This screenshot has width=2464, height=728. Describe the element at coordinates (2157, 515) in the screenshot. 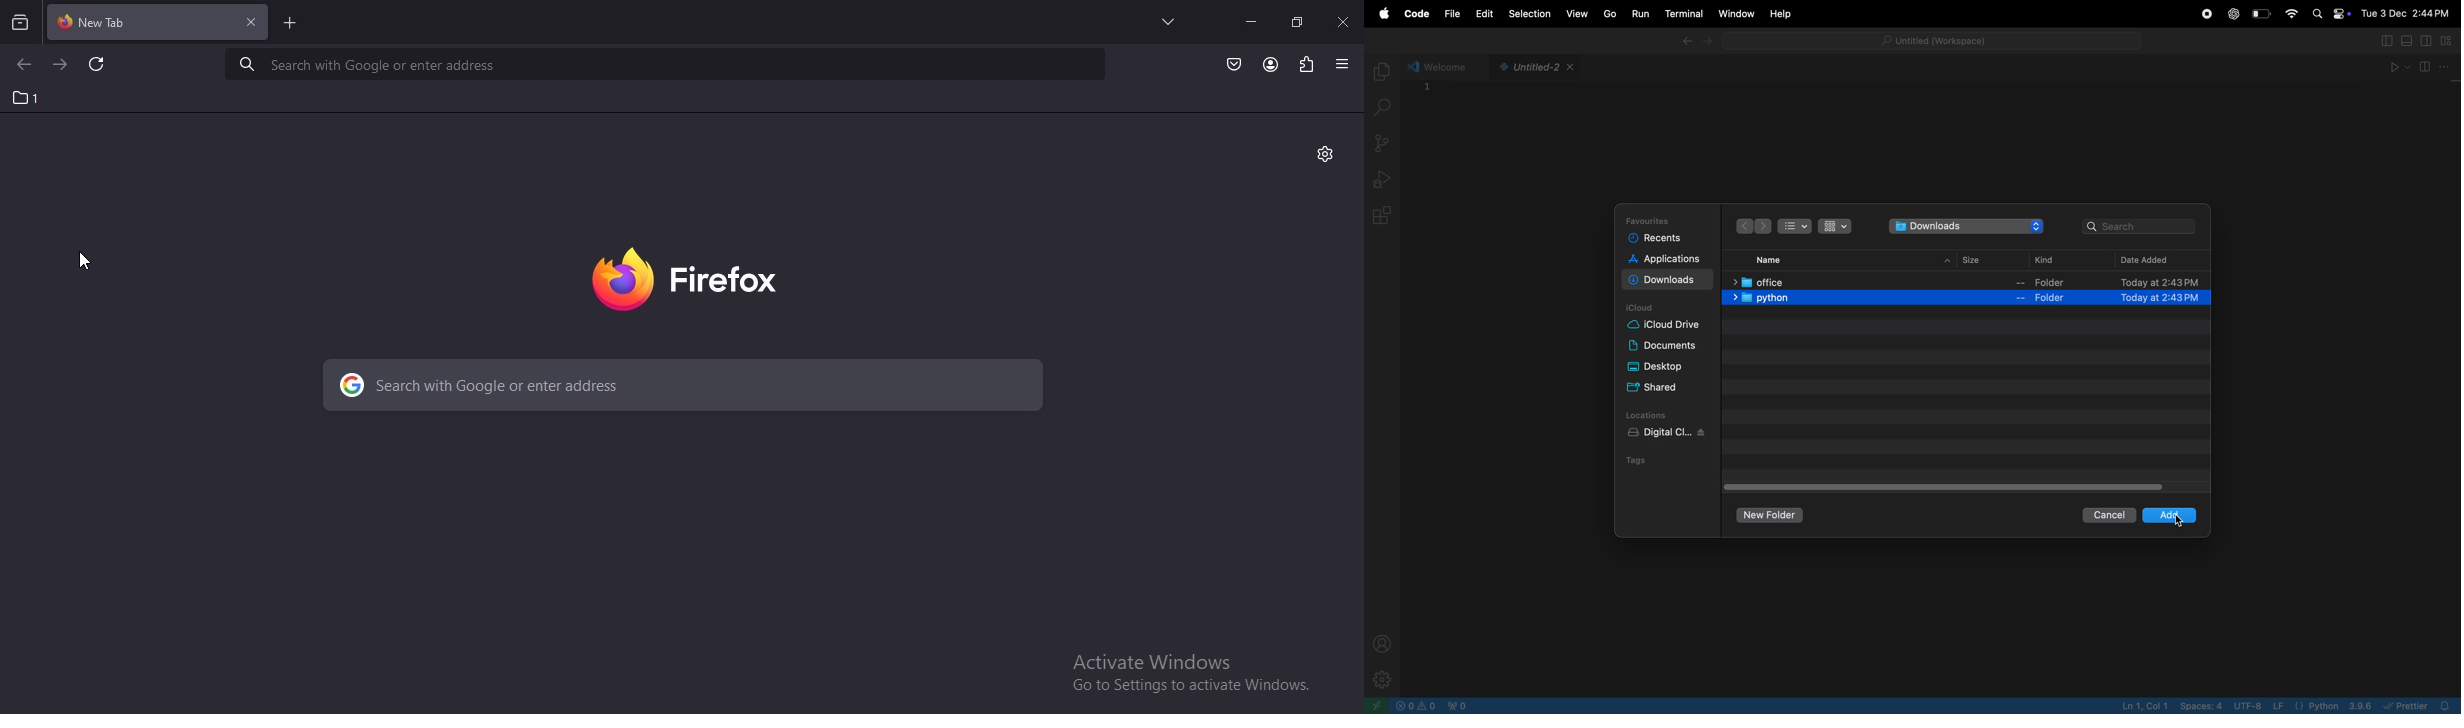

I see `add` at that location.